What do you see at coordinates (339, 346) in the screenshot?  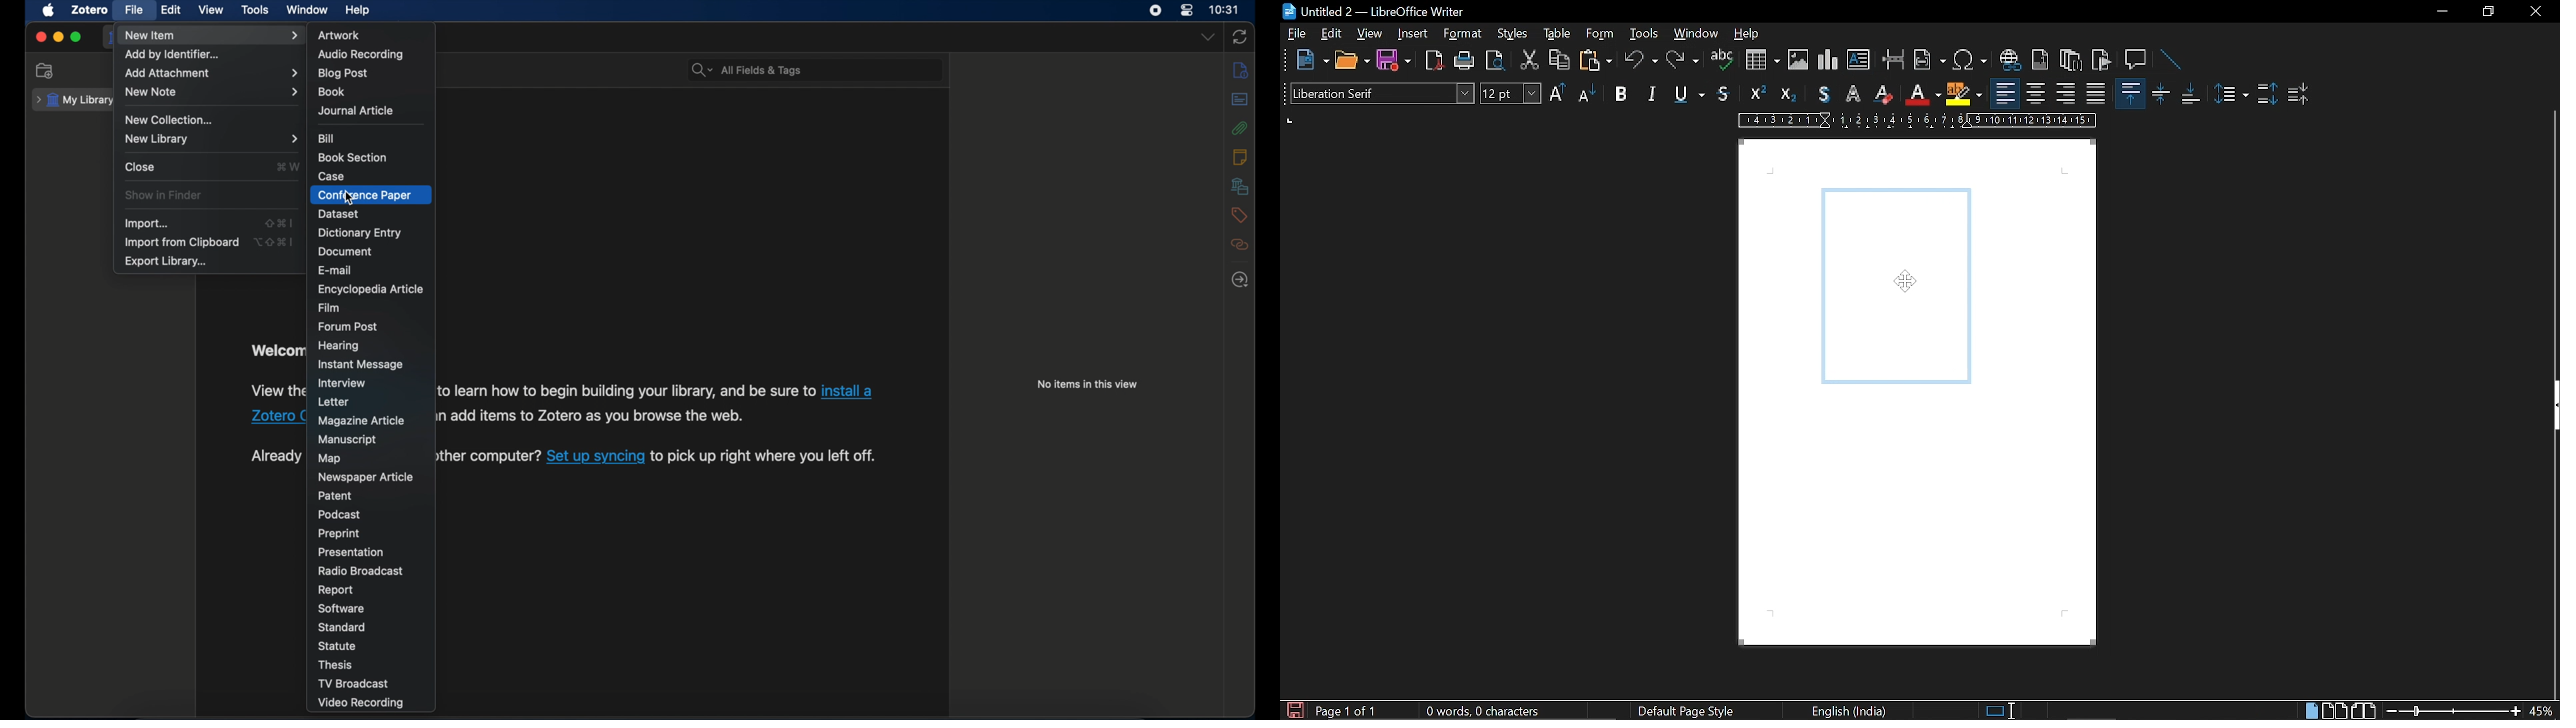 I see `hearing` at bounding box center [339, 346].